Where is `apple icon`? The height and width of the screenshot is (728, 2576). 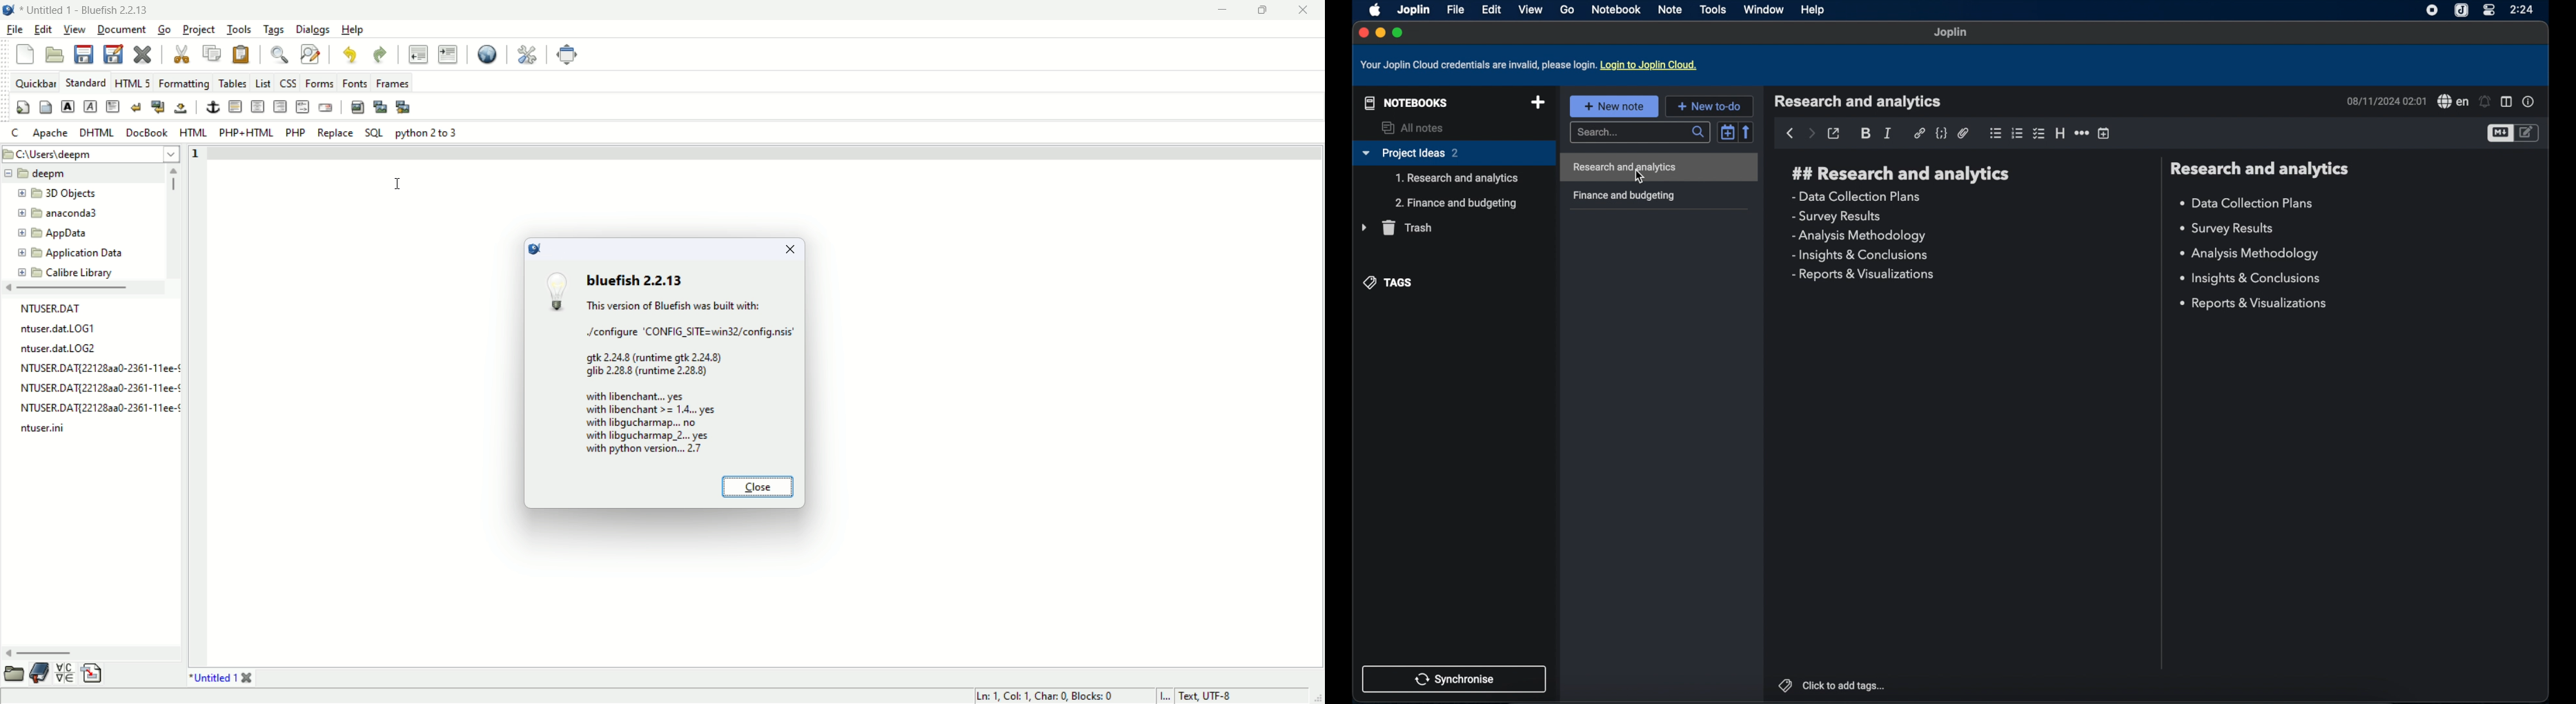
apple icon is located at coordinates (1372, 9).